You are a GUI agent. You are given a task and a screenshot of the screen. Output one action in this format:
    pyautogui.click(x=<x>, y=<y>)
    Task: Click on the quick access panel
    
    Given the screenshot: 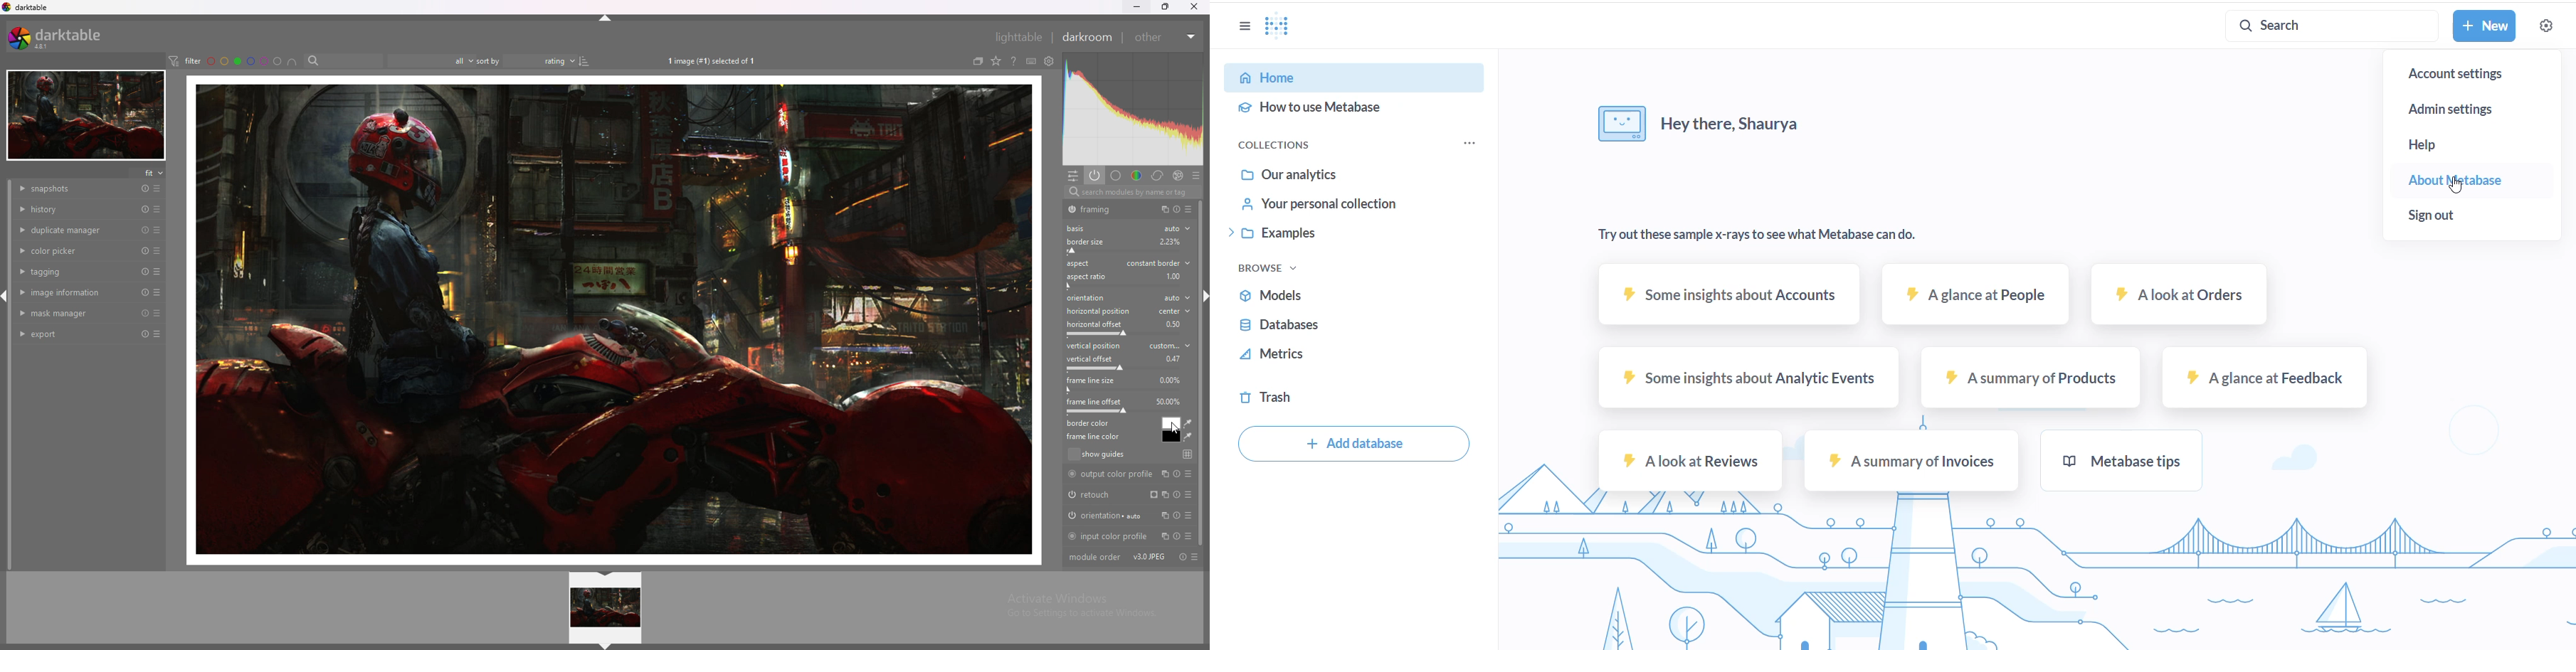 What is the action you would take?
    pyautogui.click(x=1073, y=176)
    